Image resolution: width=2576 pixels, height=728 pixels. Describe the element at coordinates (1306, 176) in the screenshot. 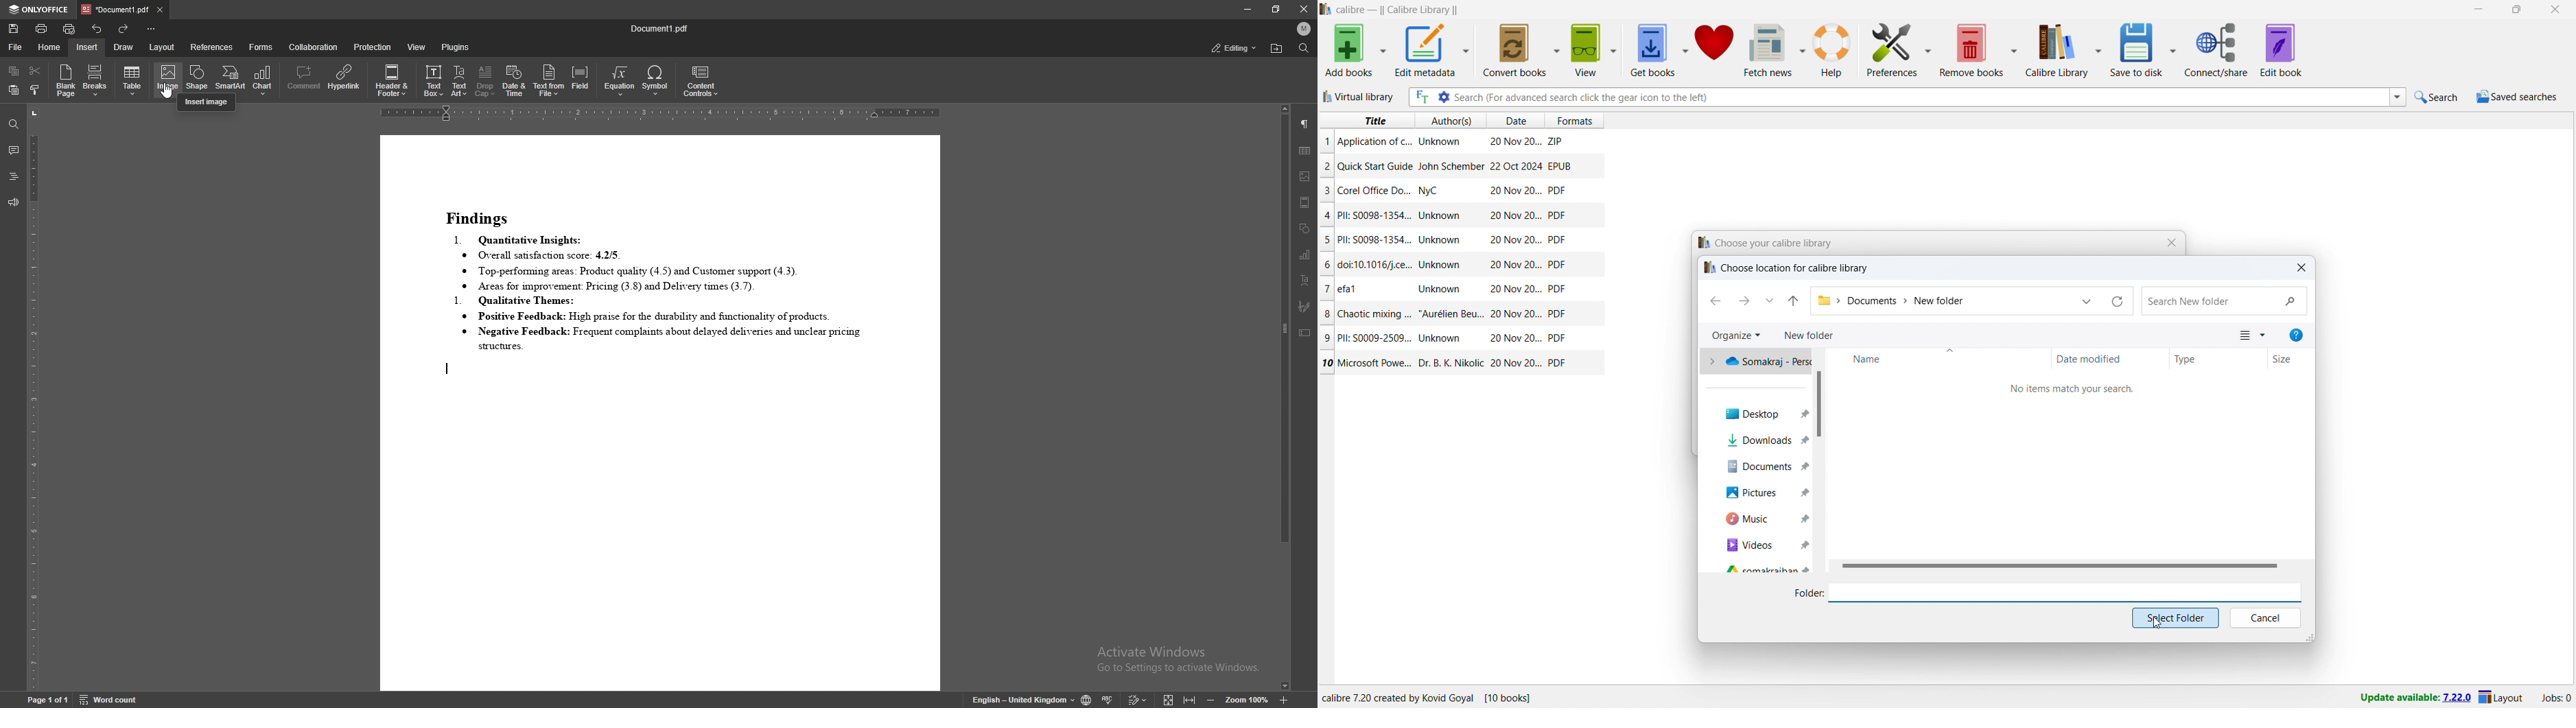

I see `image` at that location.